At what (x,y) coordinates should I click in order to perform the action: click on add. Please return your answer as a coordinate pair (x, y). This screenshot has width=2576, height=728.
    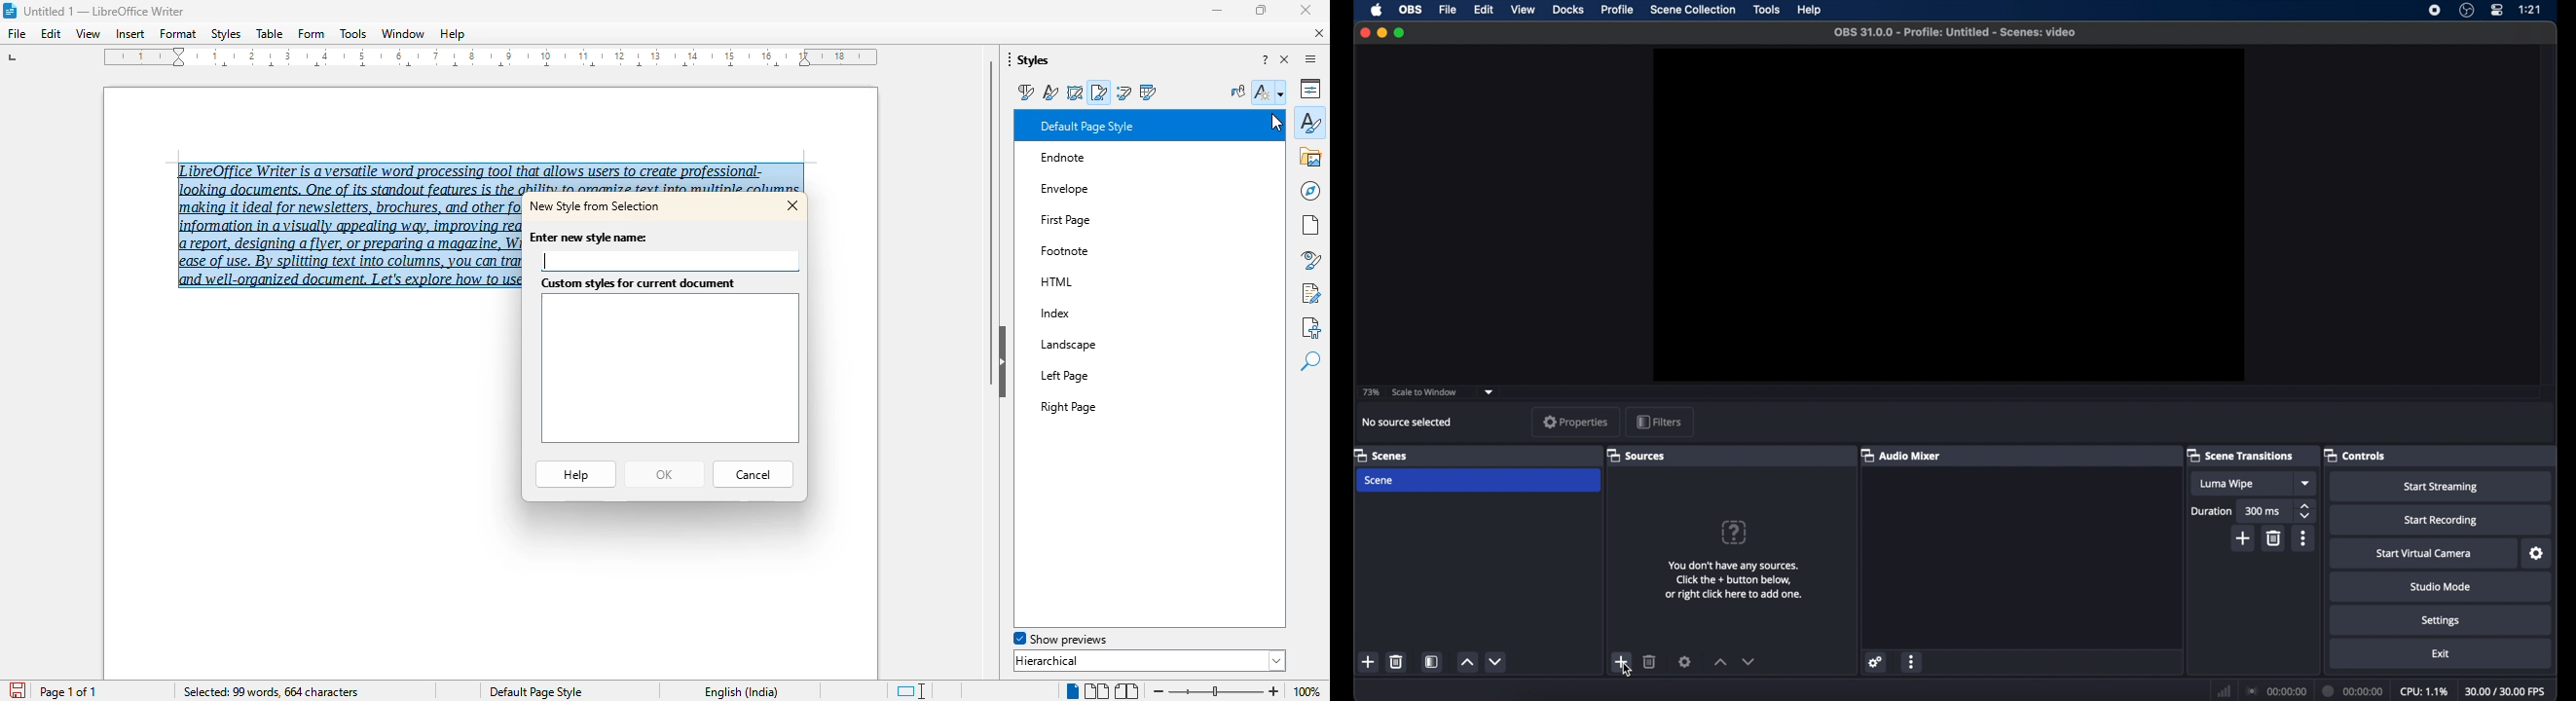
    Looking at the image, I should click on (2244, 538).